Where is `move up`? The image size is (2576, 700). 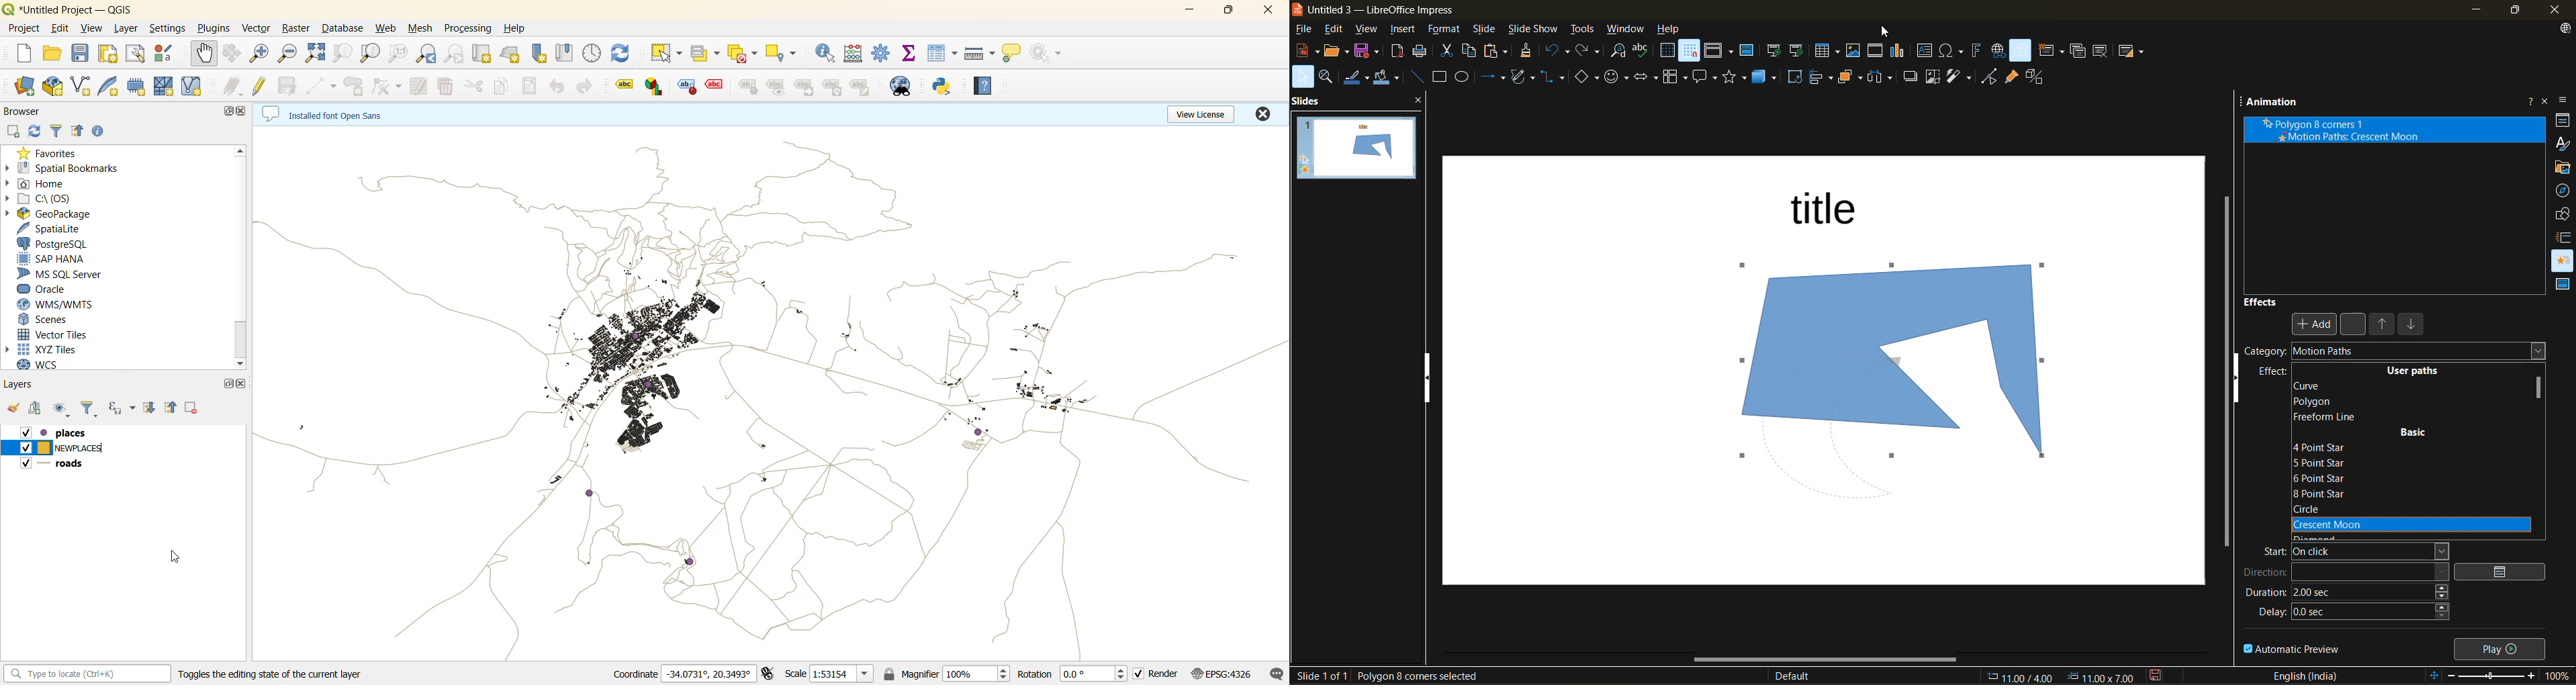
move up is located at coordinates (2385, 326).